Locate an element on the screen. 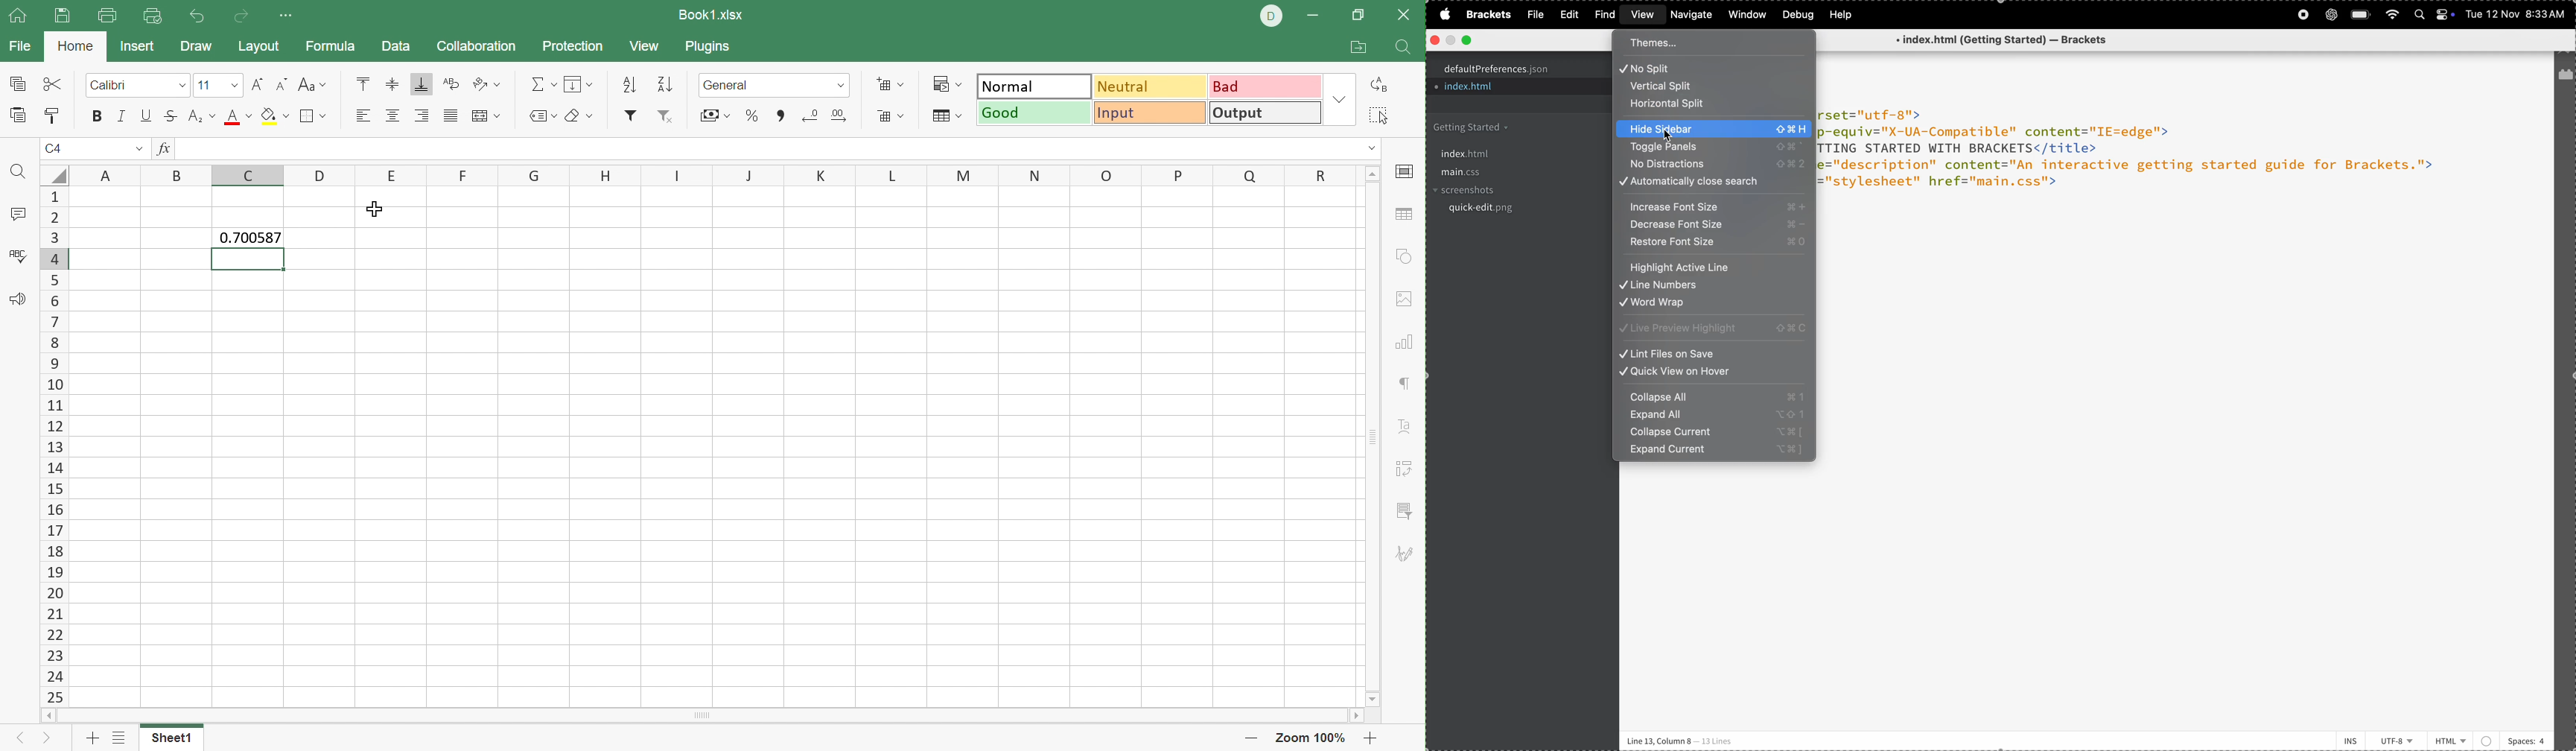 The image size is (2576, 756). apple menu is located at coordinates (1442, 14).